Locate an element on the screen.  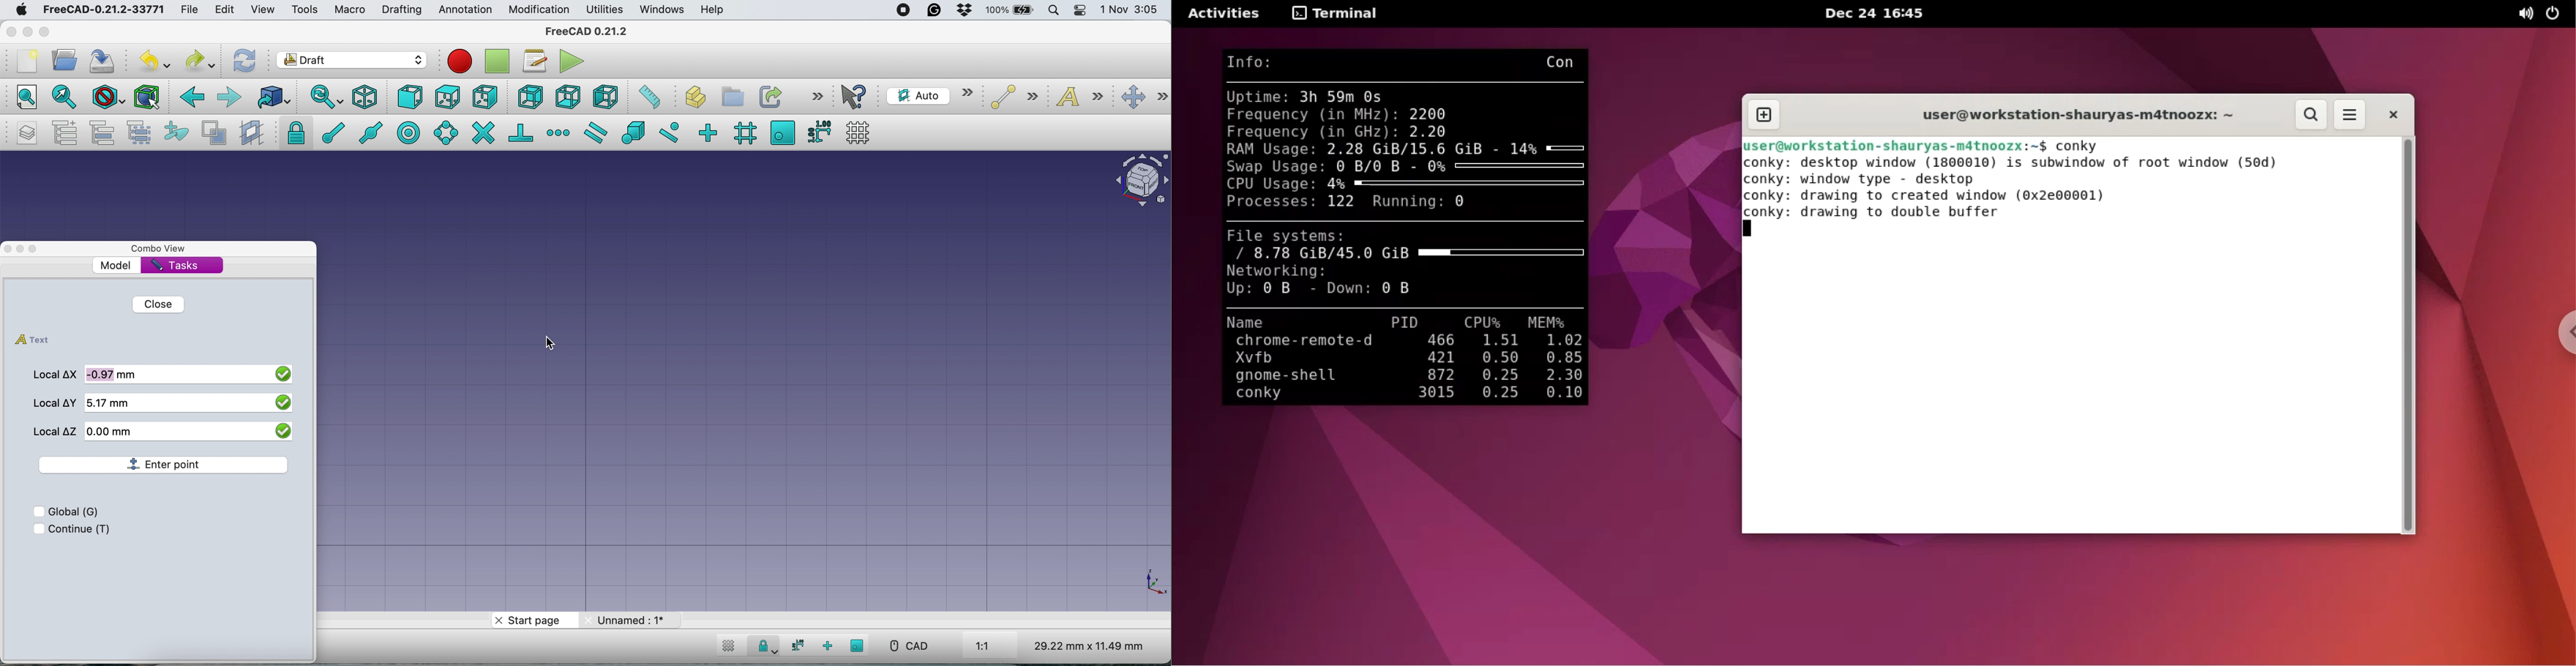
snap special is located at coordinates (634, 133).